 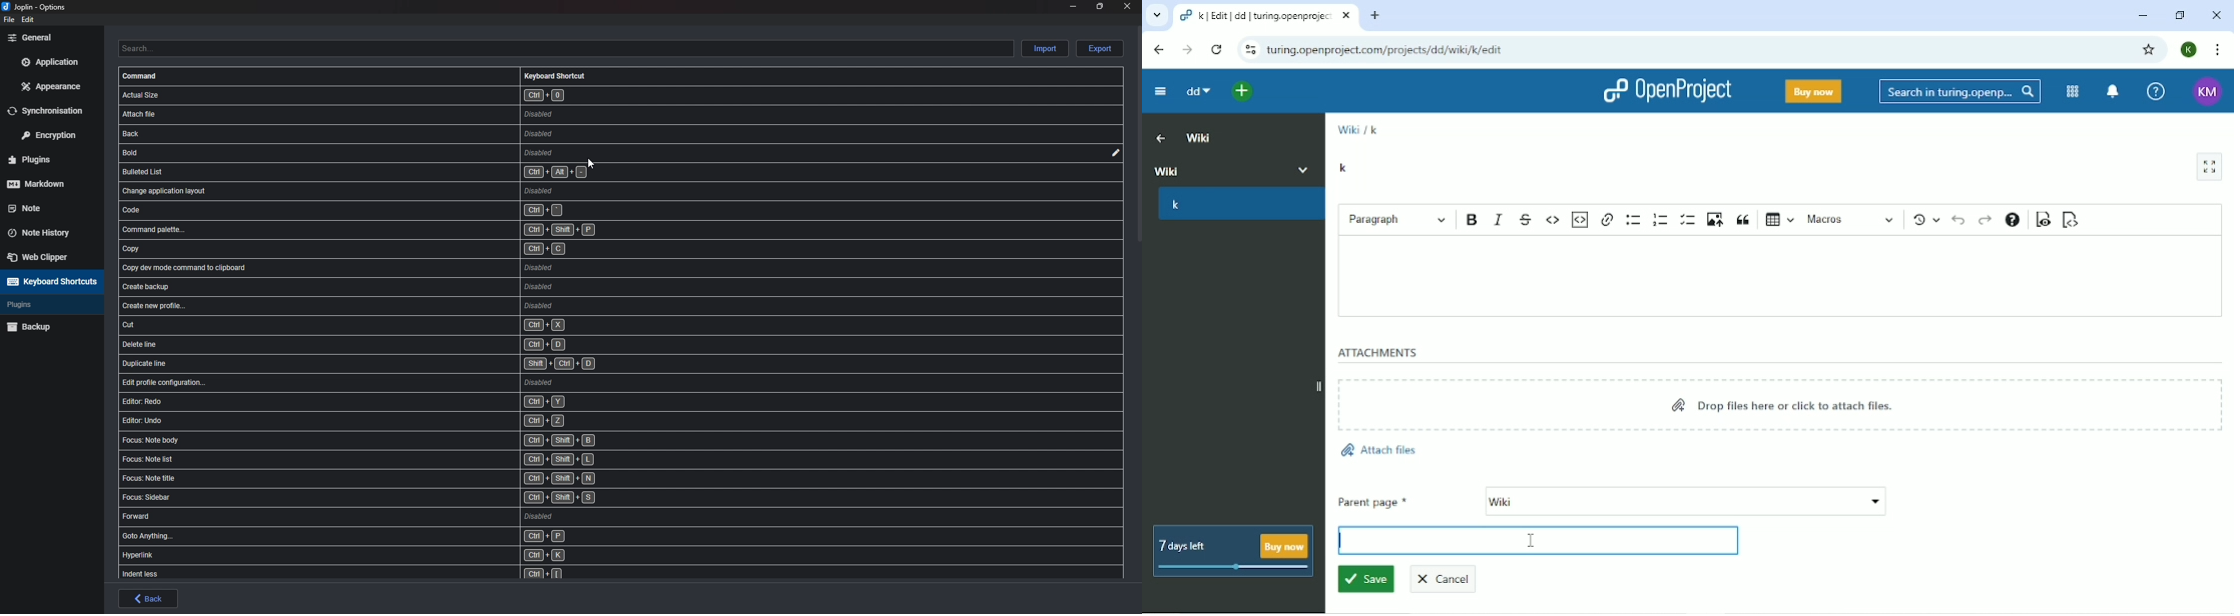 I want to click on note, so click(x=45, y=207).